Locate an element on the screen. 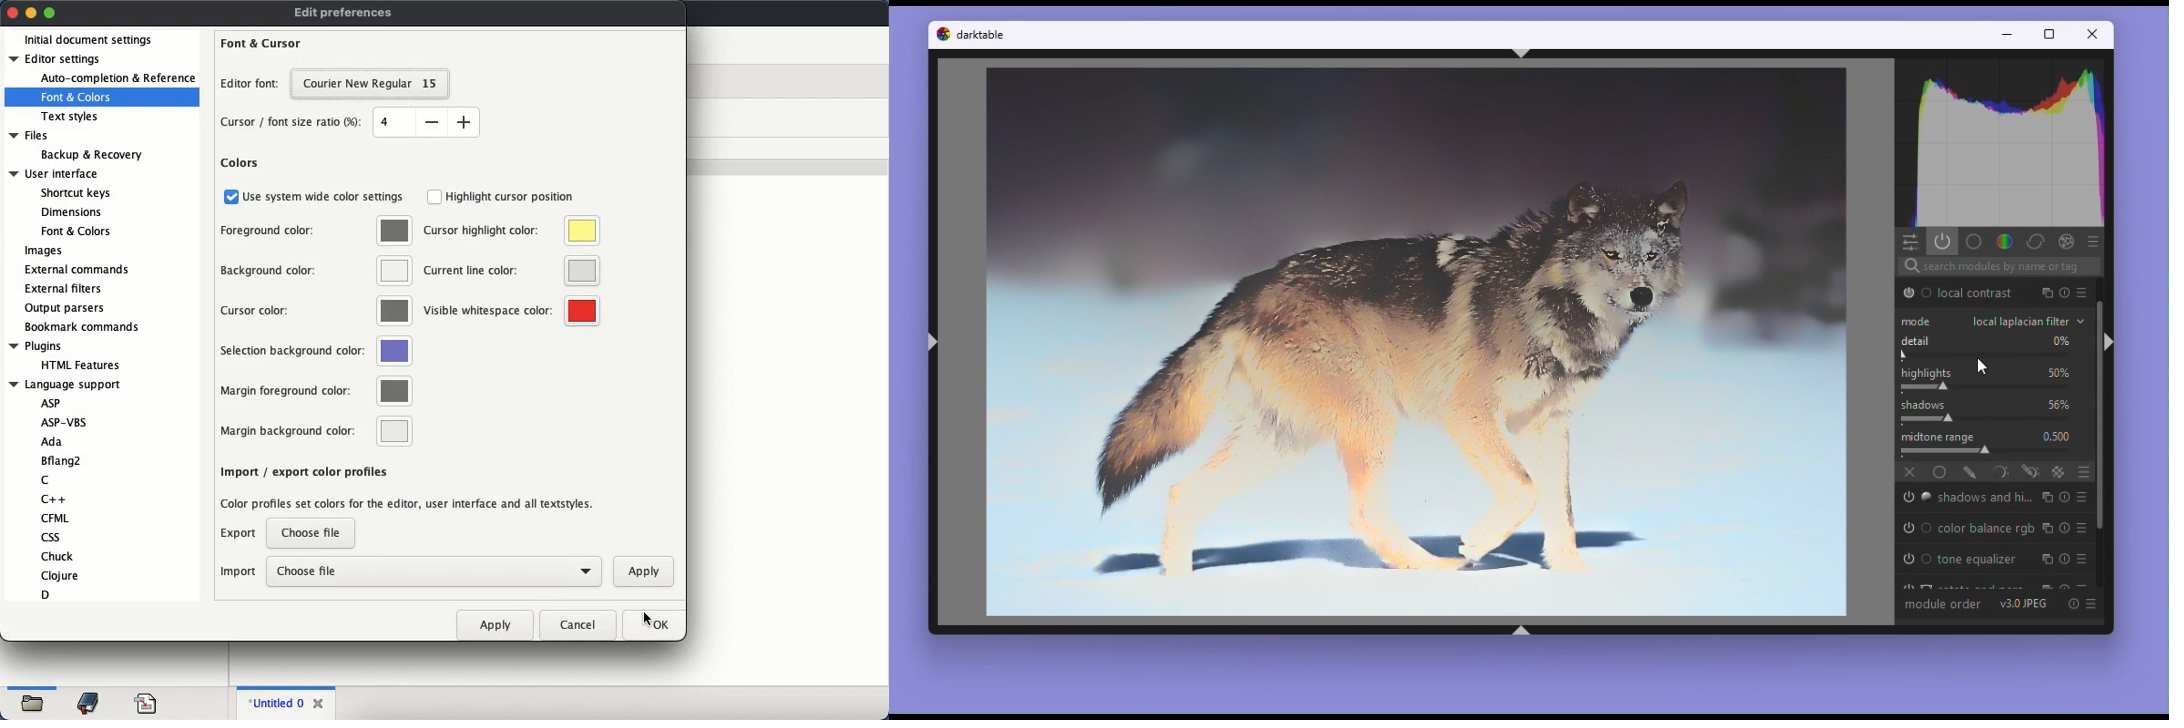 Image resolution: width=2184 pixels, height=728 pixels. close is located at coordinates (13, 12).